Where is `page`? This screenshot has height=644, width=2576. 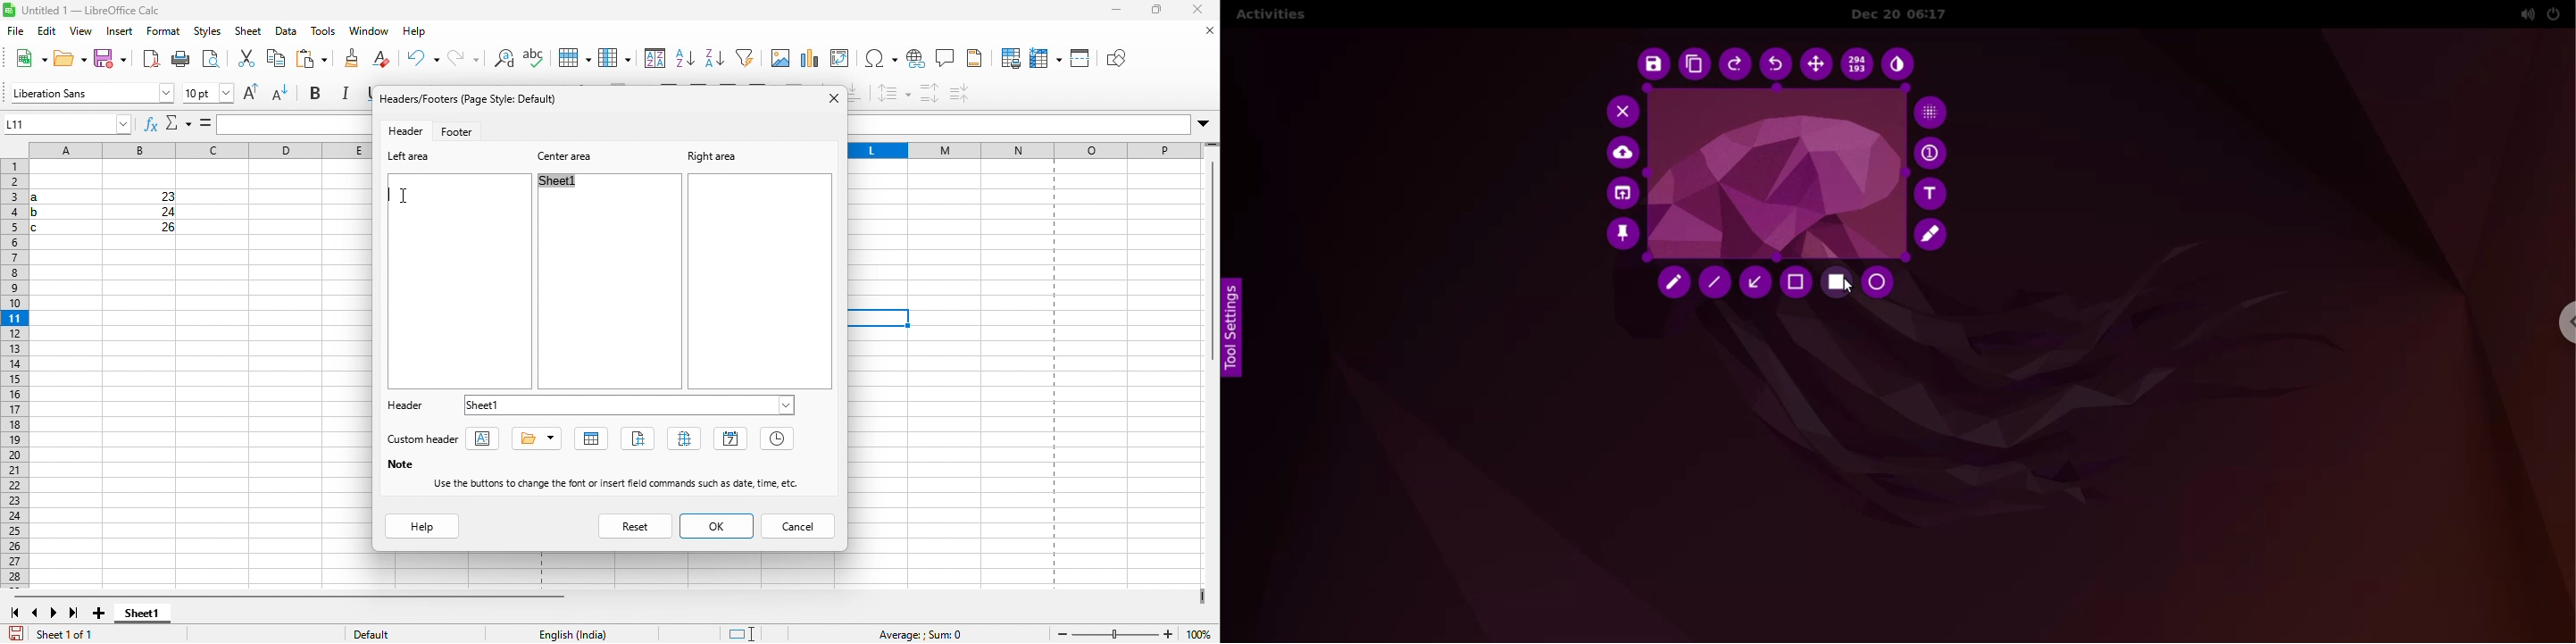
page is located at coordinates (638, 435).